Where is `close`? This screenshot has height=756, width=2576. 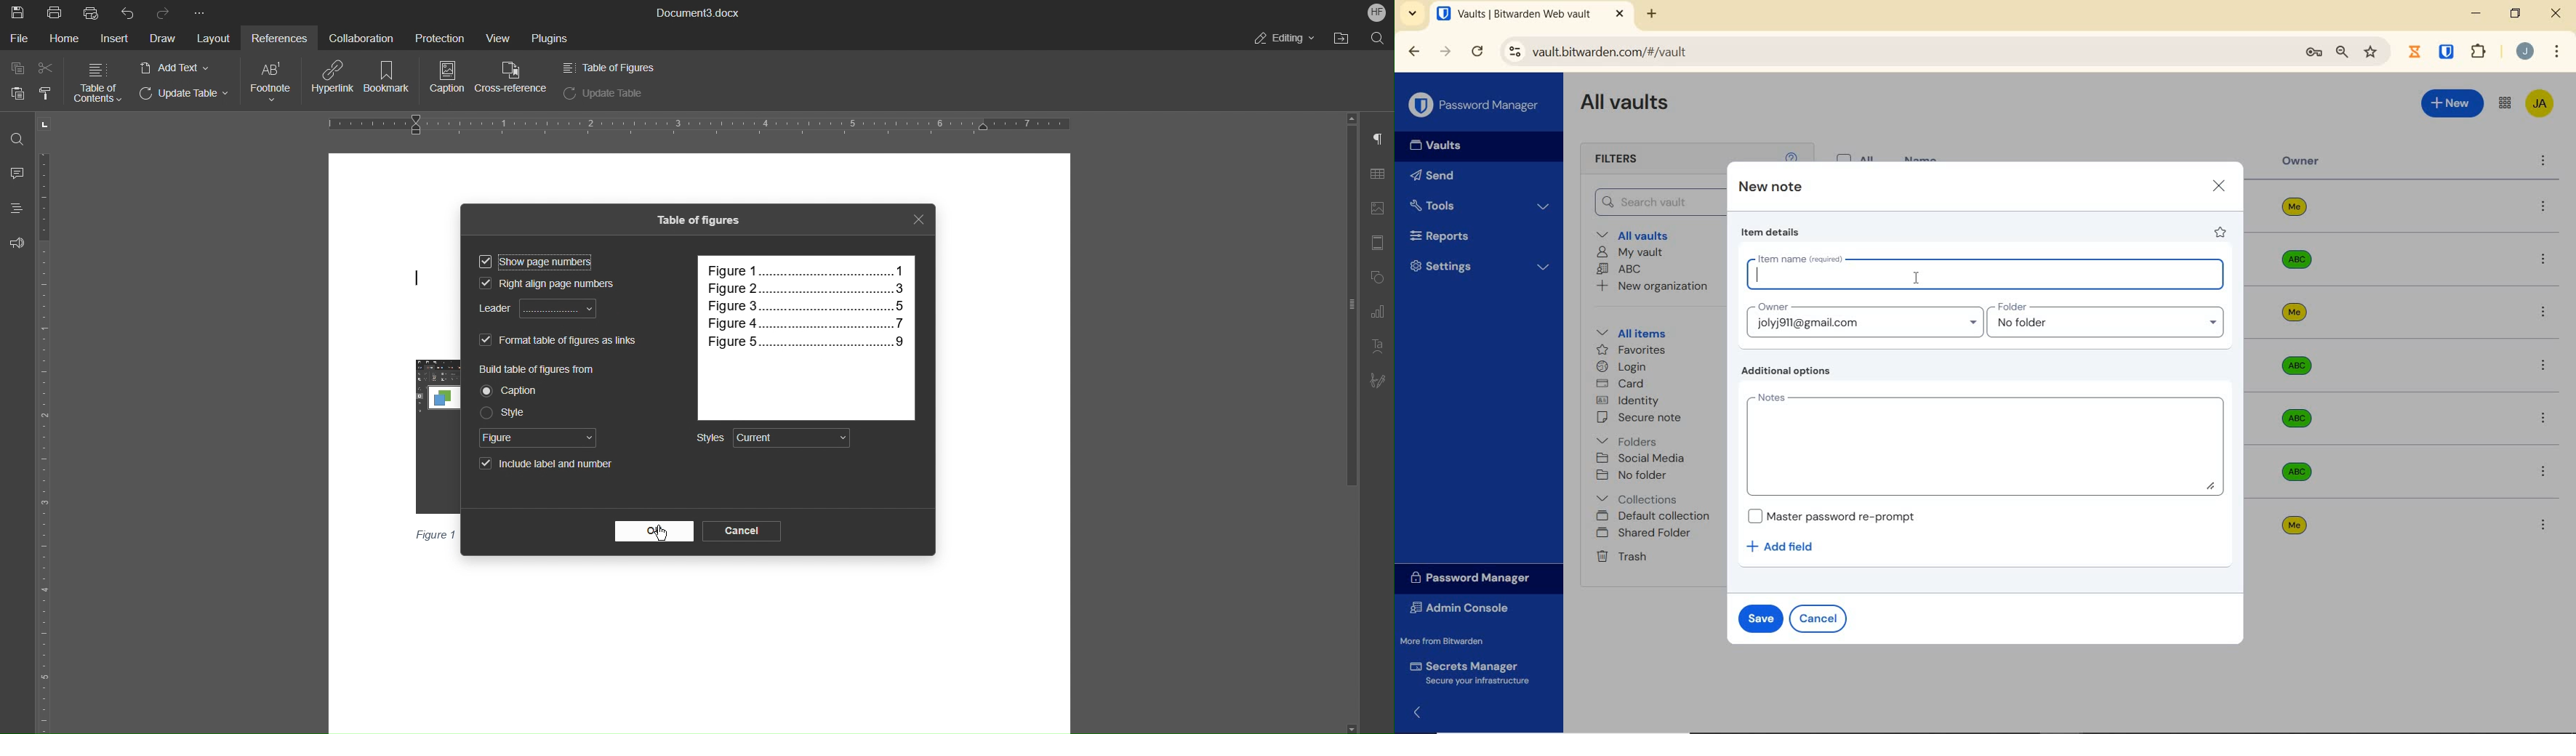 close is located at coordinates (2219, 185).